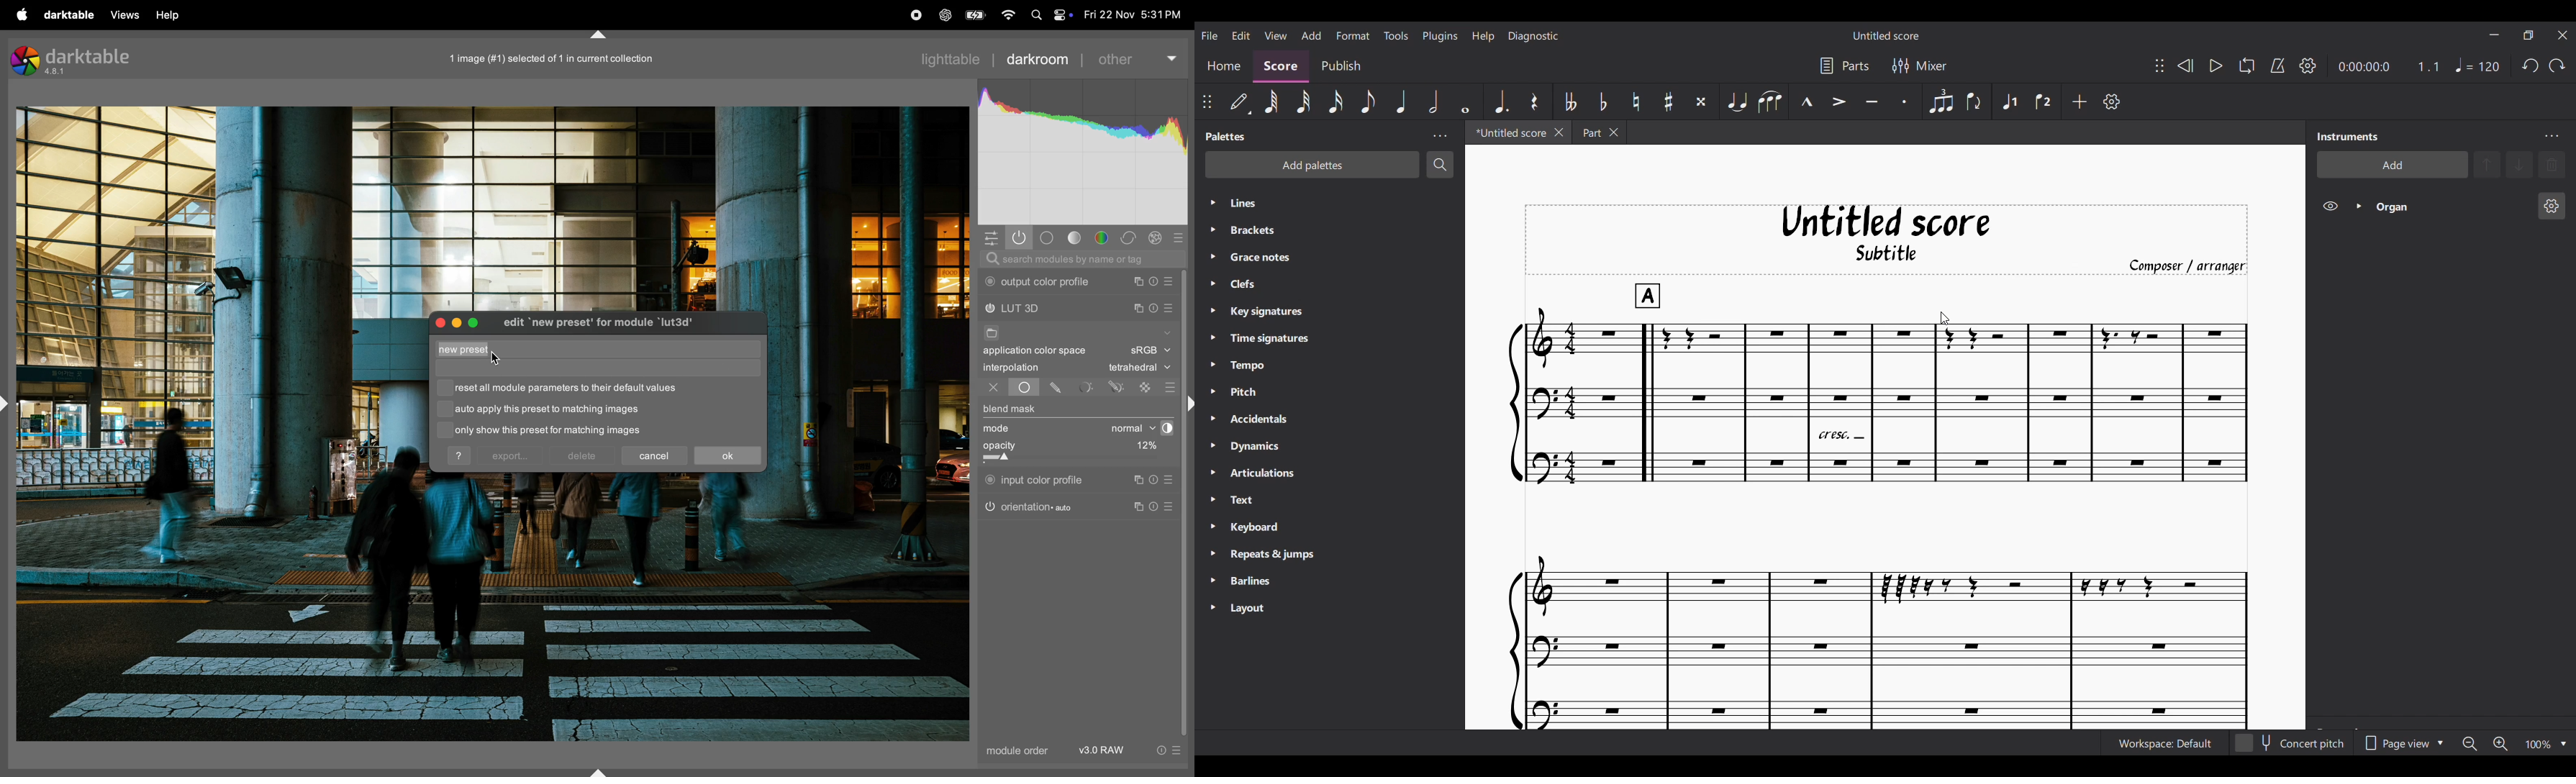 This screenshot has height=784, width=2576. Describe the element at coordinates (1207, 102) in the screenshot. I see `Change position of toolbar attached` at that location.